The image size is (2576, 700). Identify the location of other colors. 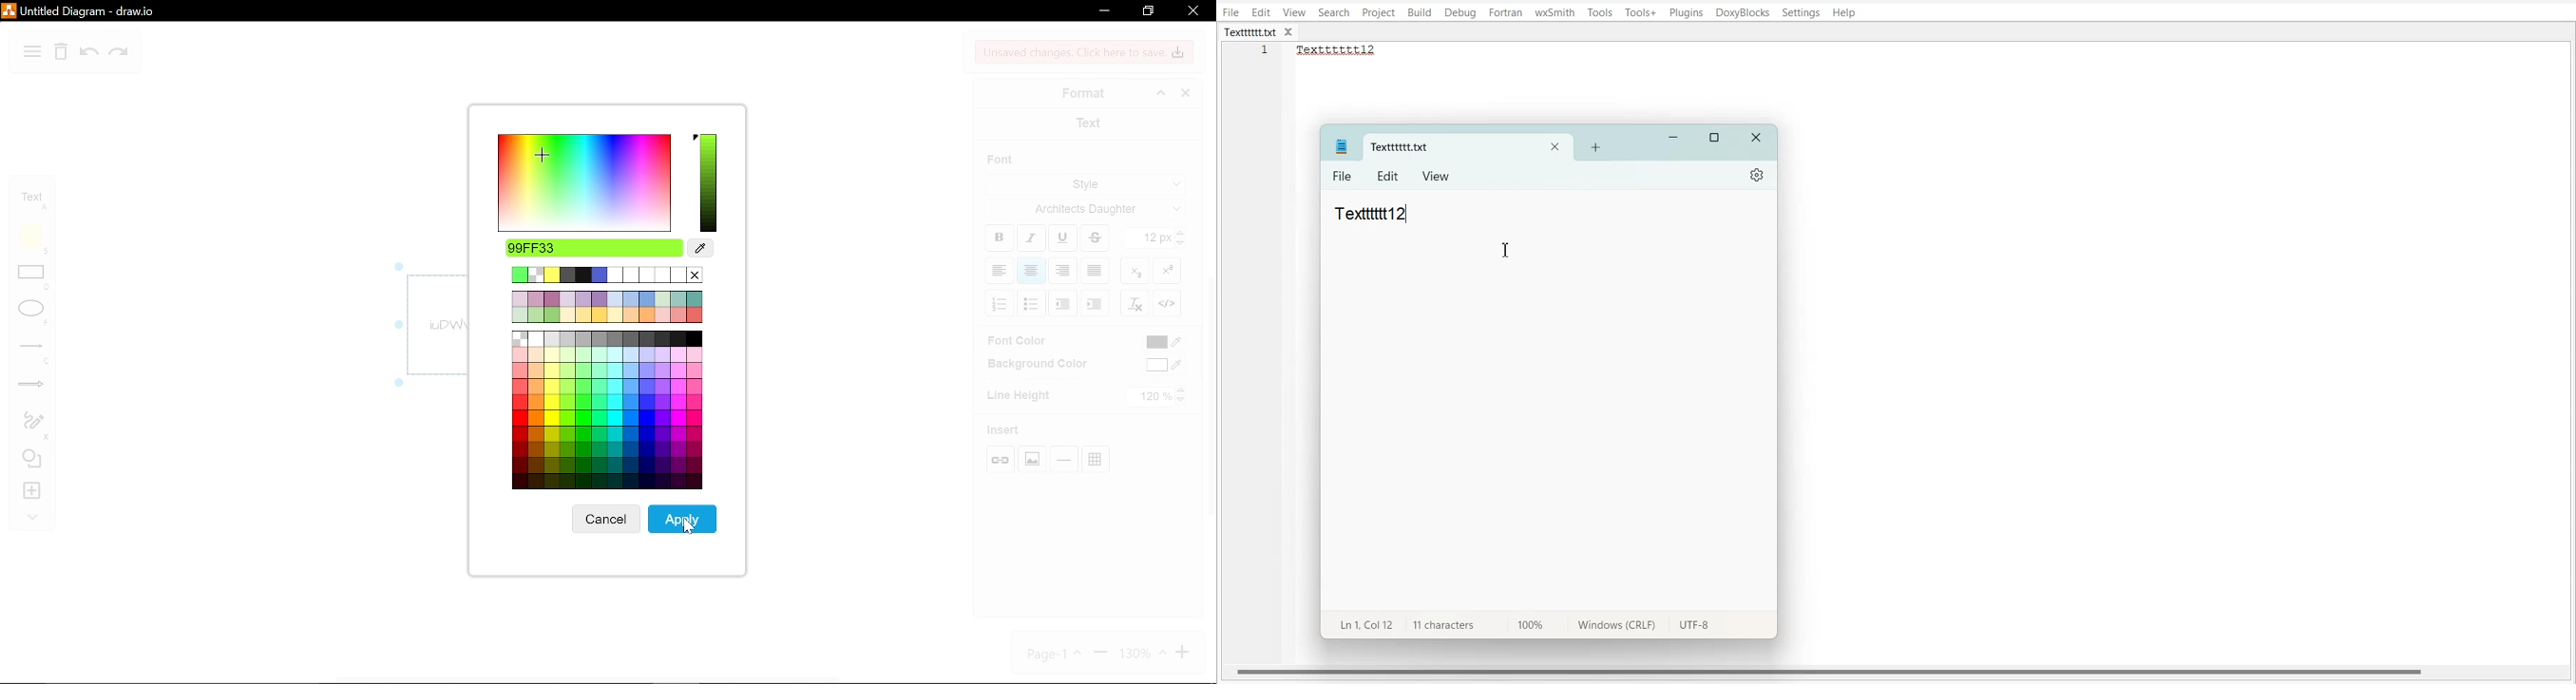
(608, 307).